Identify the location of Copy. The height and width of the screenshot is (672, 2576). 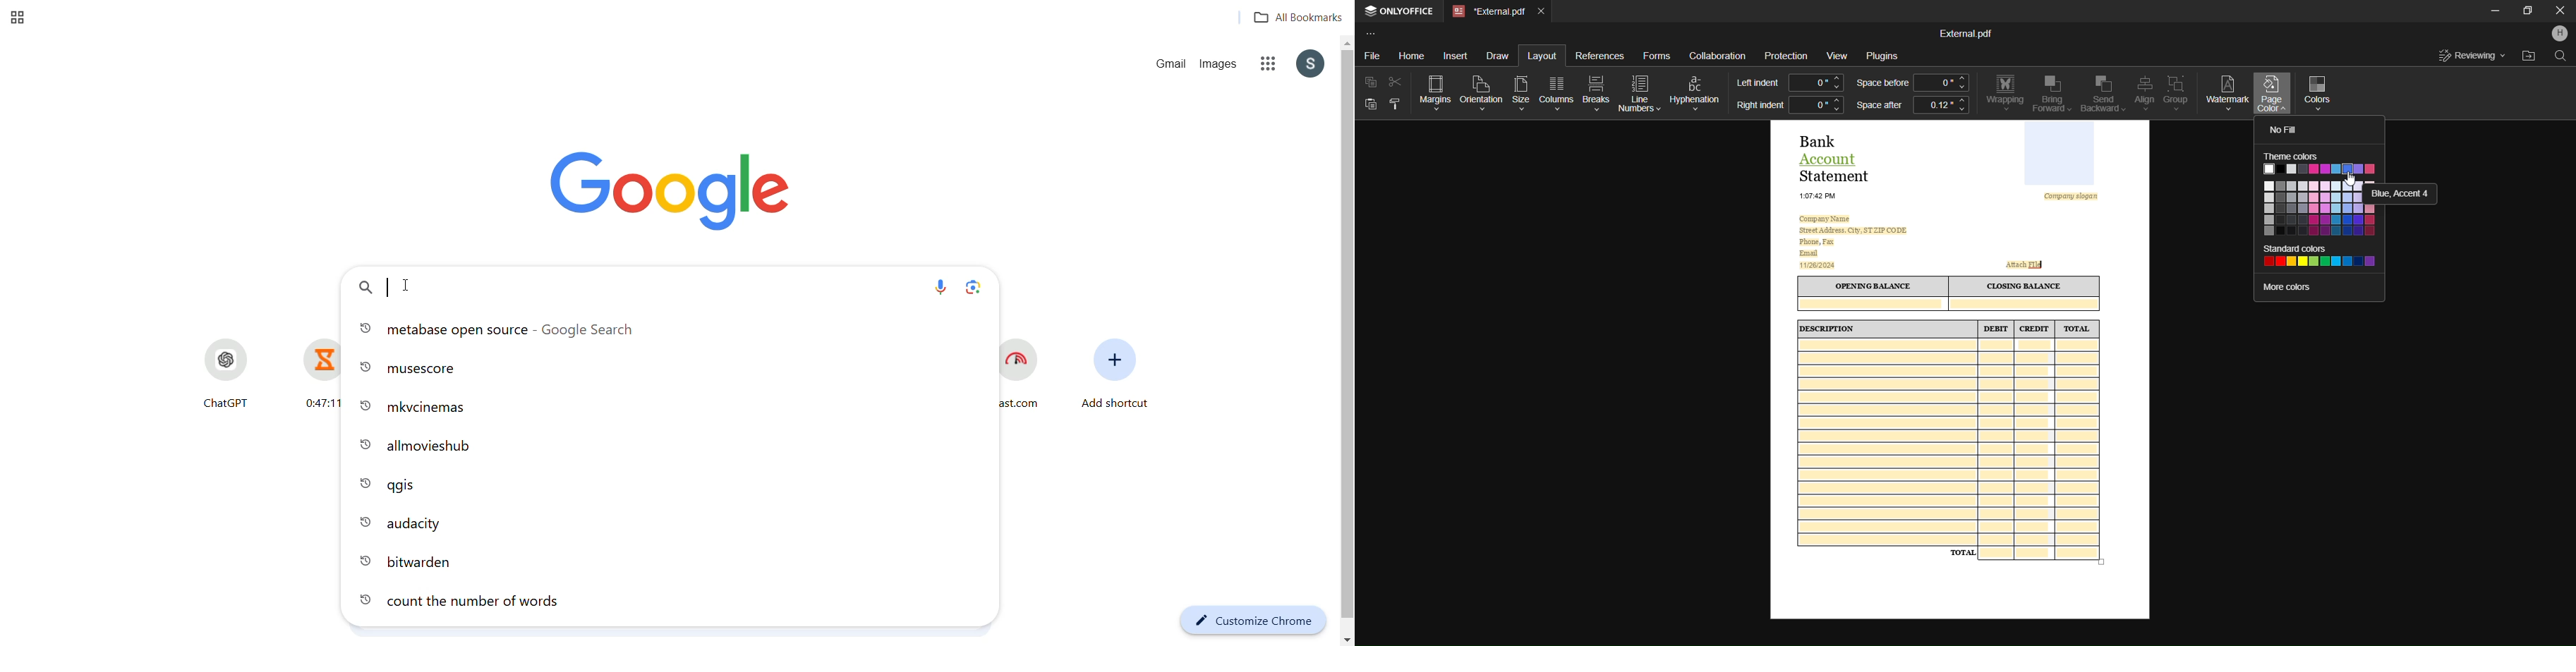
(1369, 83).